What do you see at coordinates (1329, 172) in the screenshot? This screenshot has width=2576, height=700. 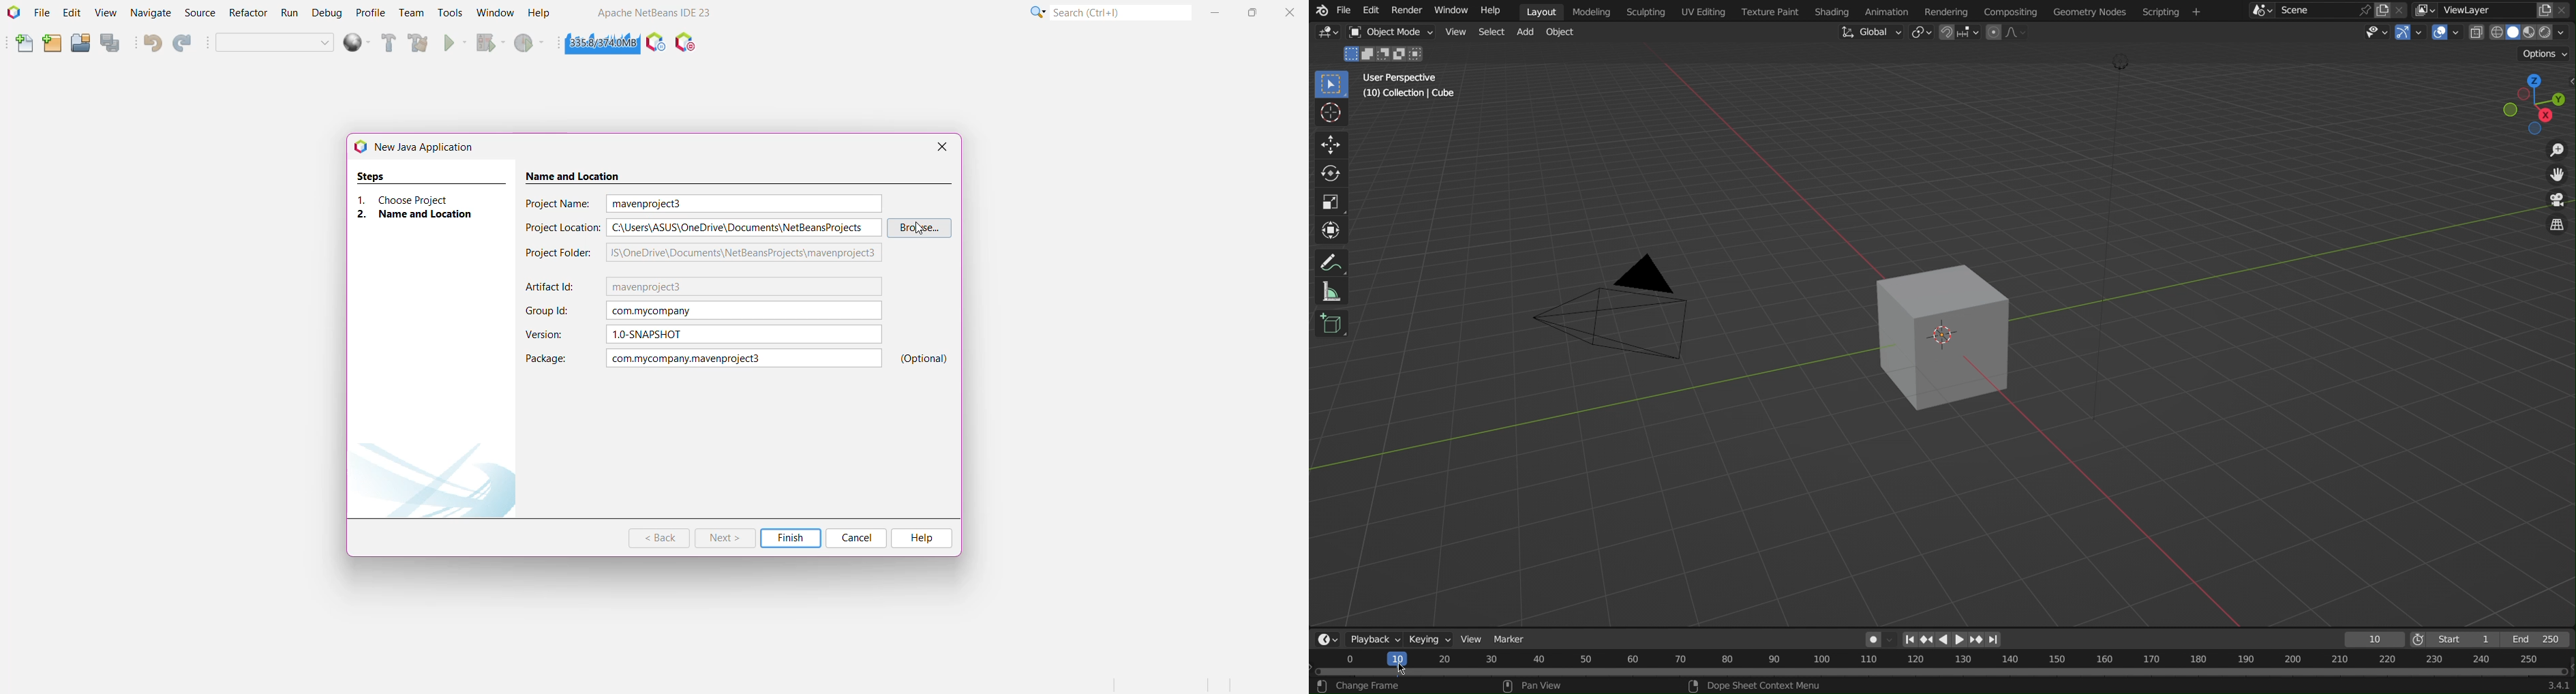 I see `Rotate` at bounding box center [1329, 172].